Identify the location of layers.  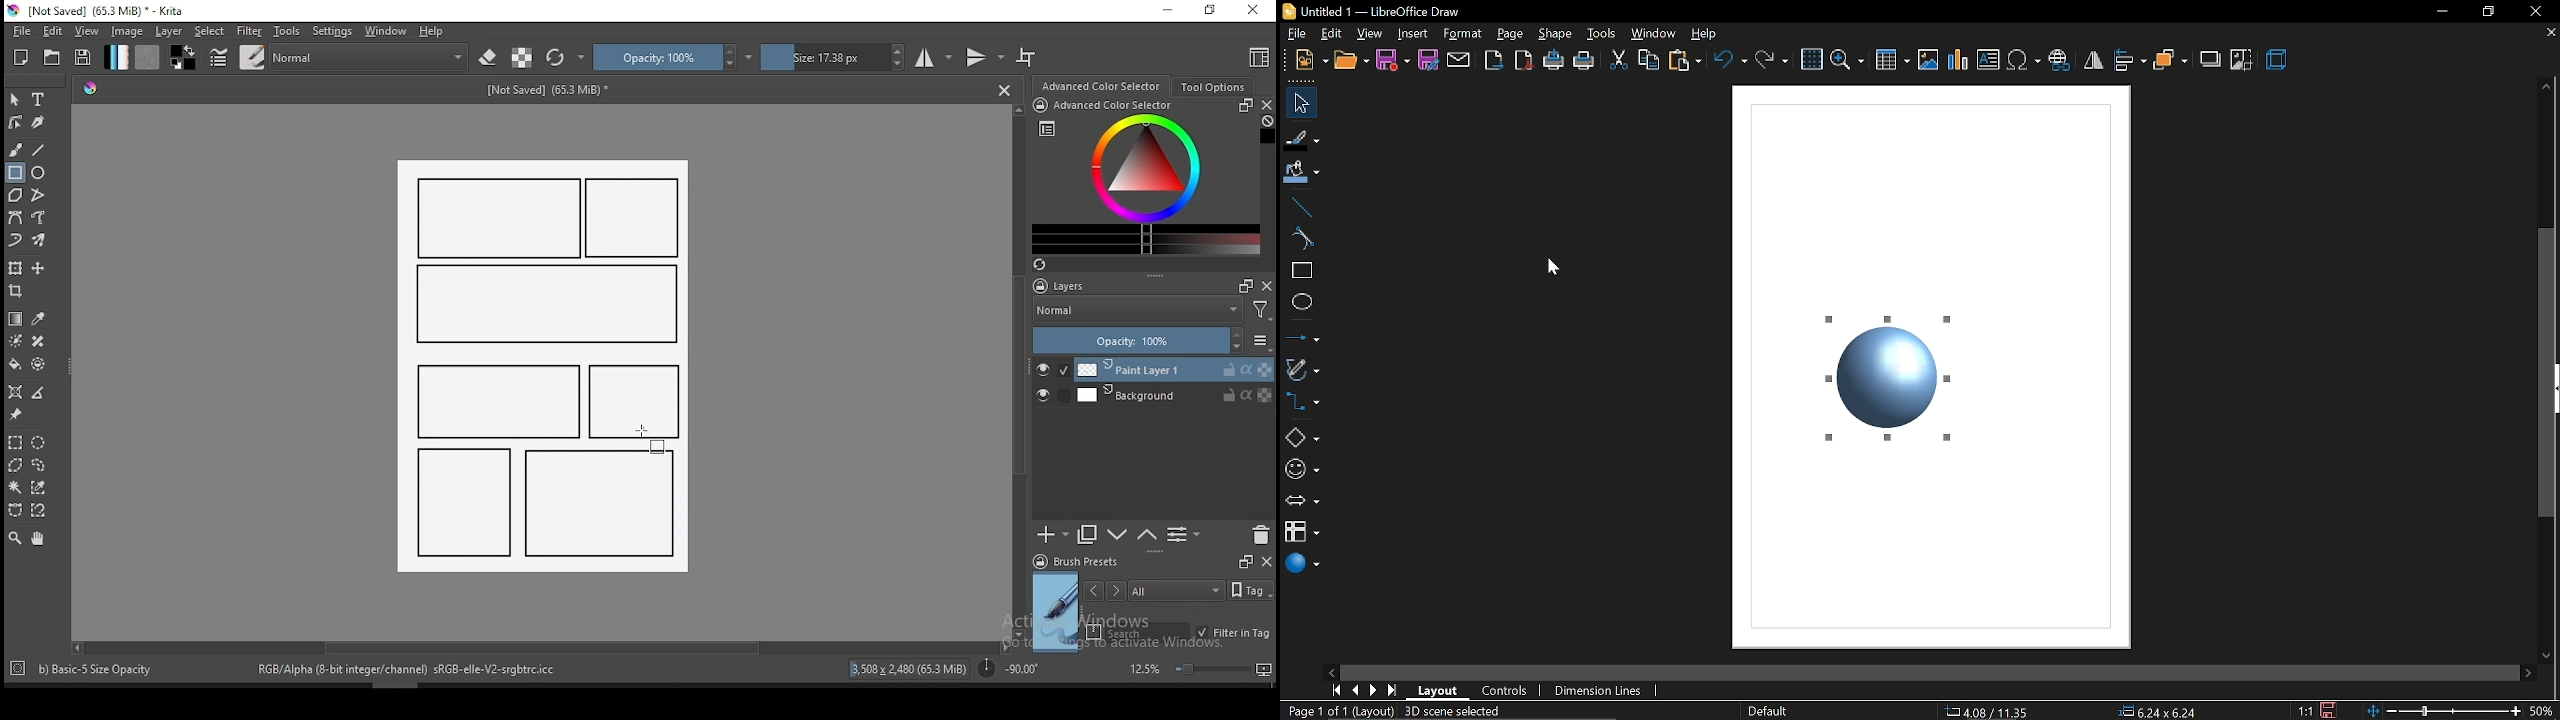
(1065, 287).